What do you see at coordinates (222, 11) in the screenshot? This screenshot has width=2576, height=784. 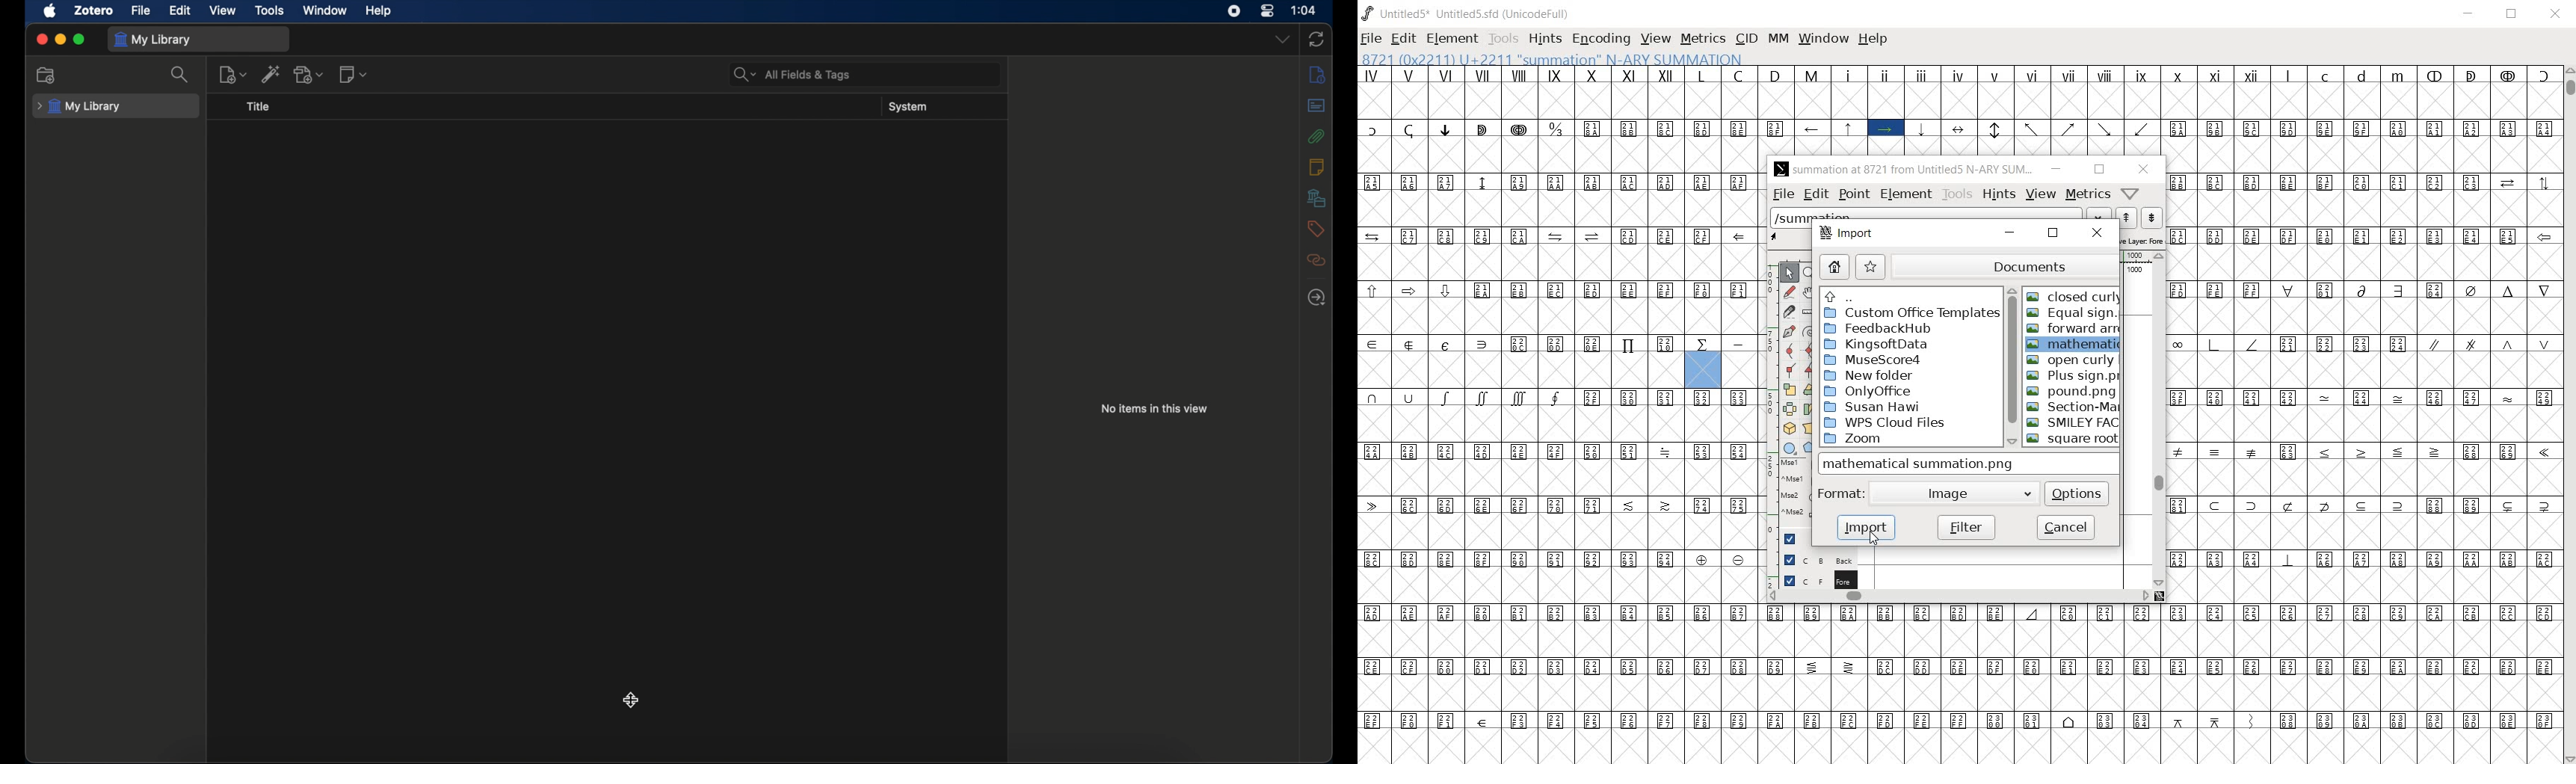 I see `view` at bounding box center [222, 11].